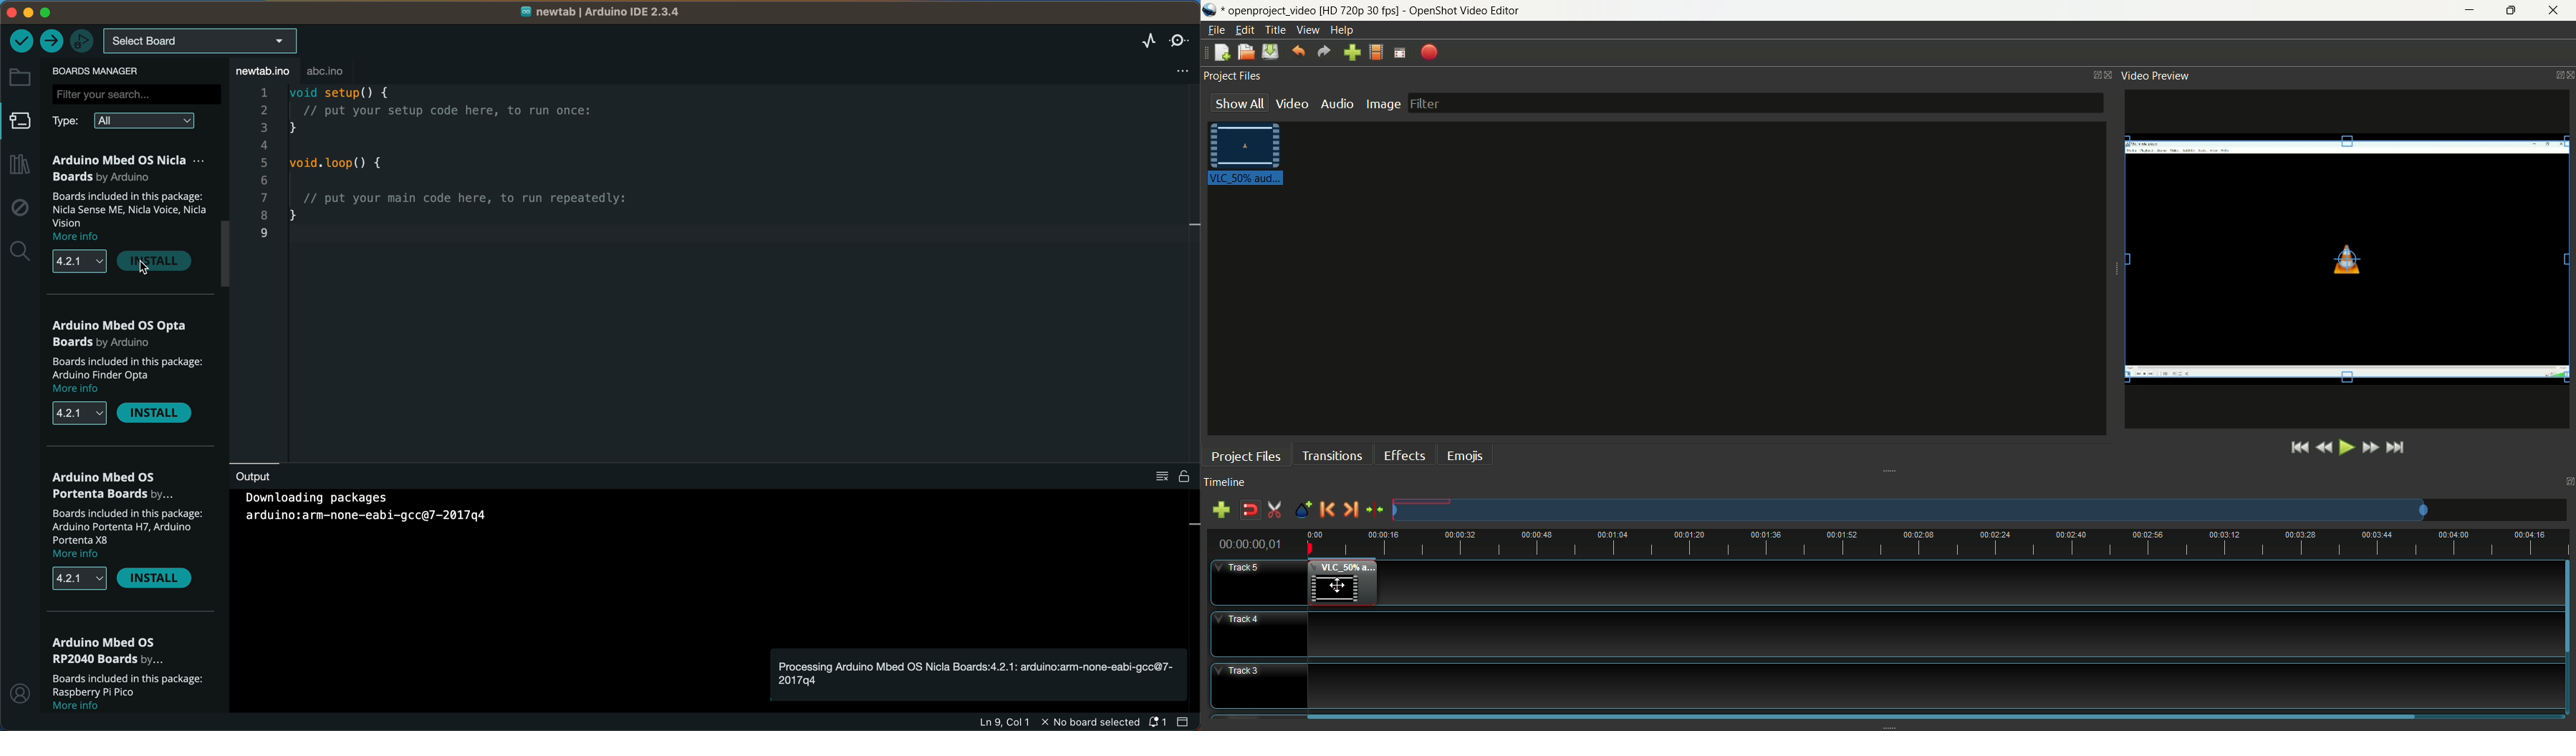  I want to click on video clip, so click(1345, 585).